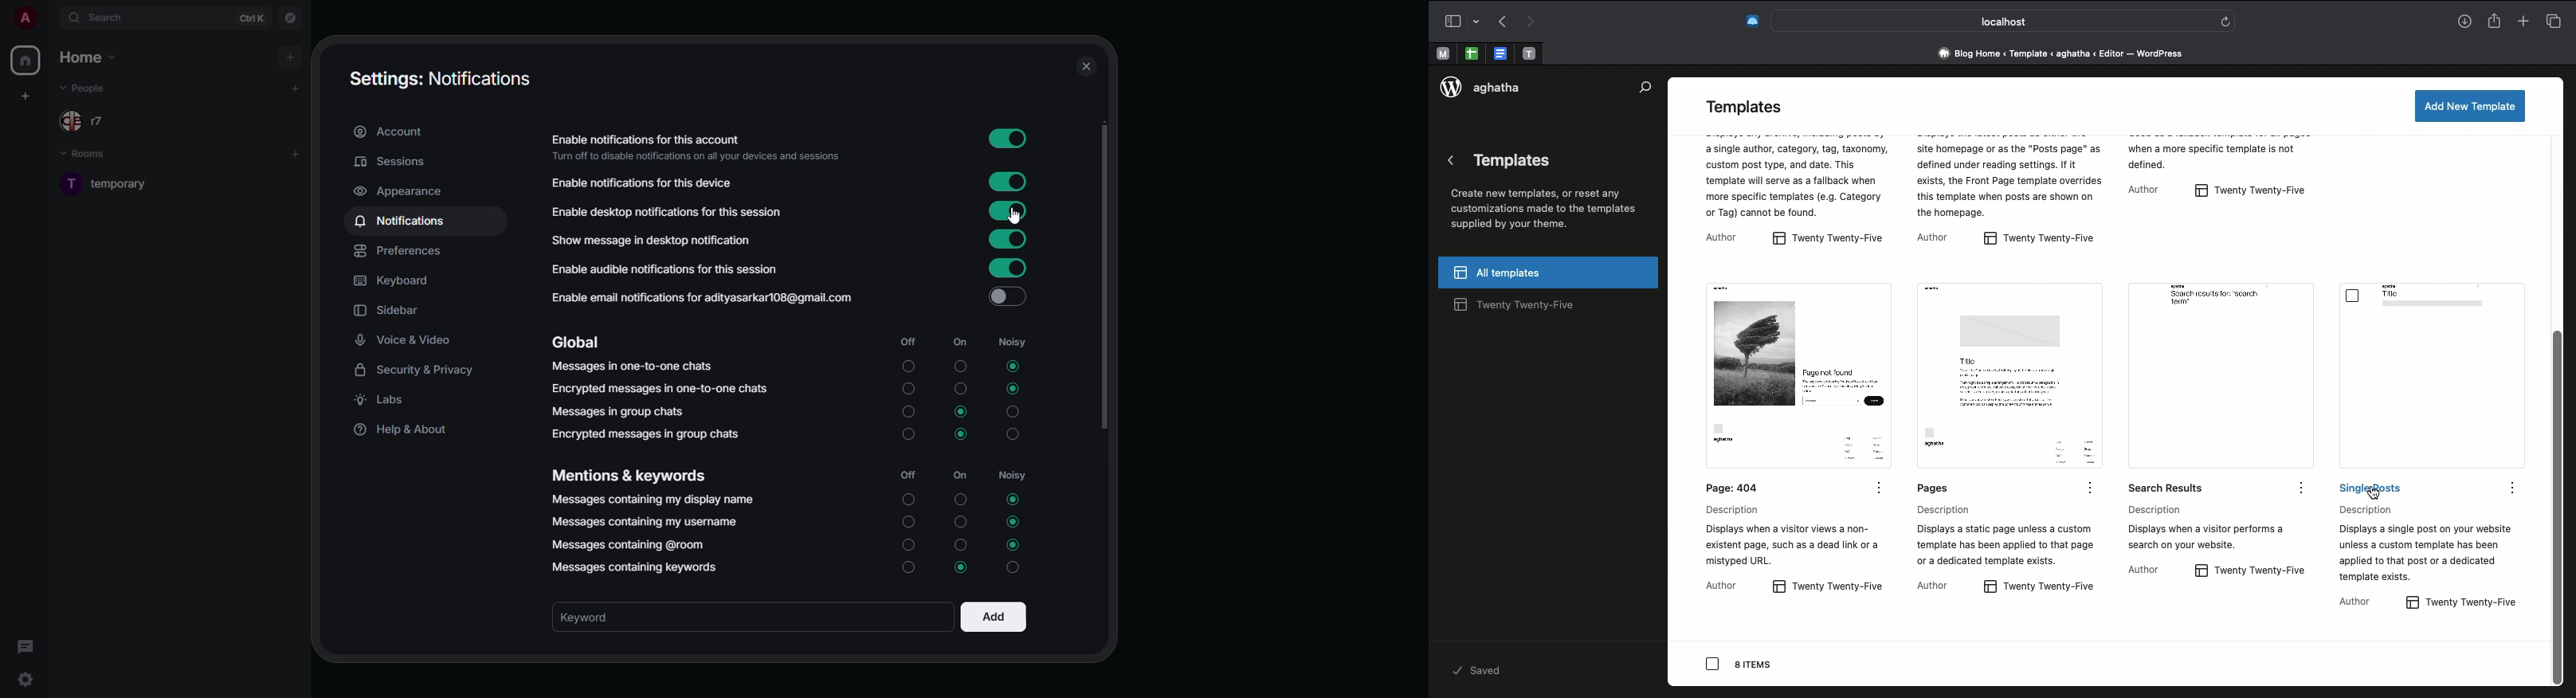  Describe the element at coordinates (959, 499) in the screenshot. I see `turn off` at that location.